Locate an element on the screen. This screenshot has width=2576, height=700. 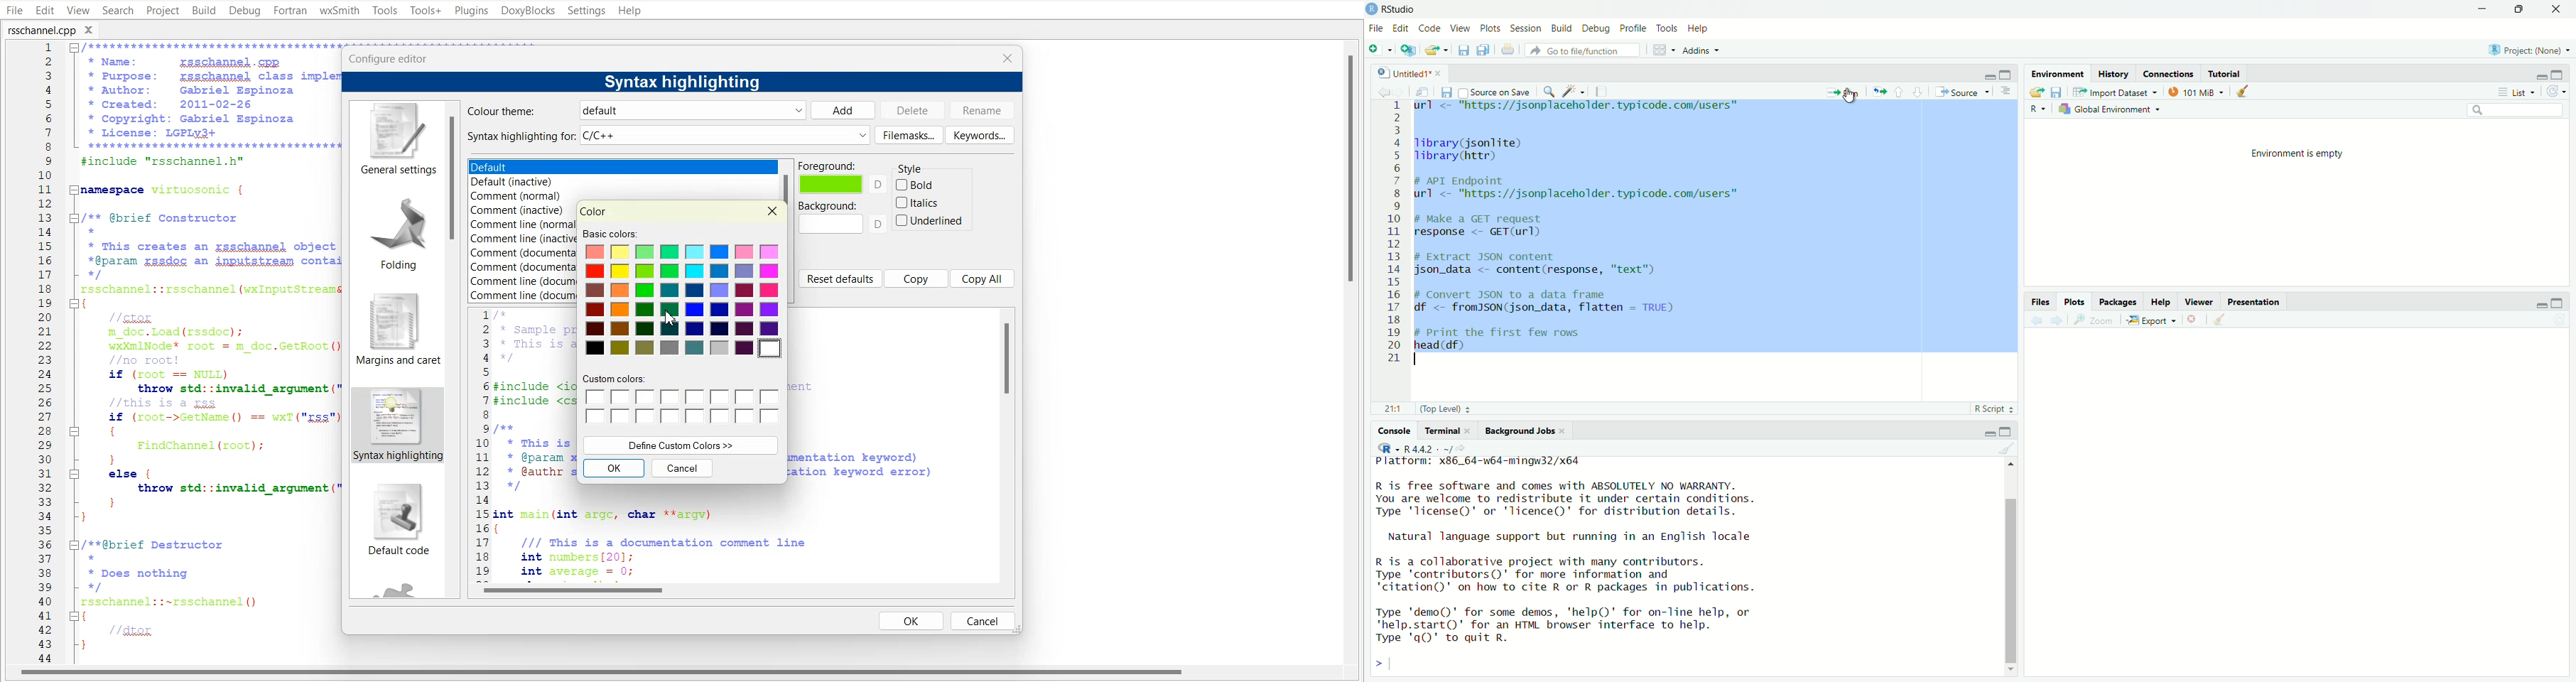
Basic colors is located at coordinates (608, 233).